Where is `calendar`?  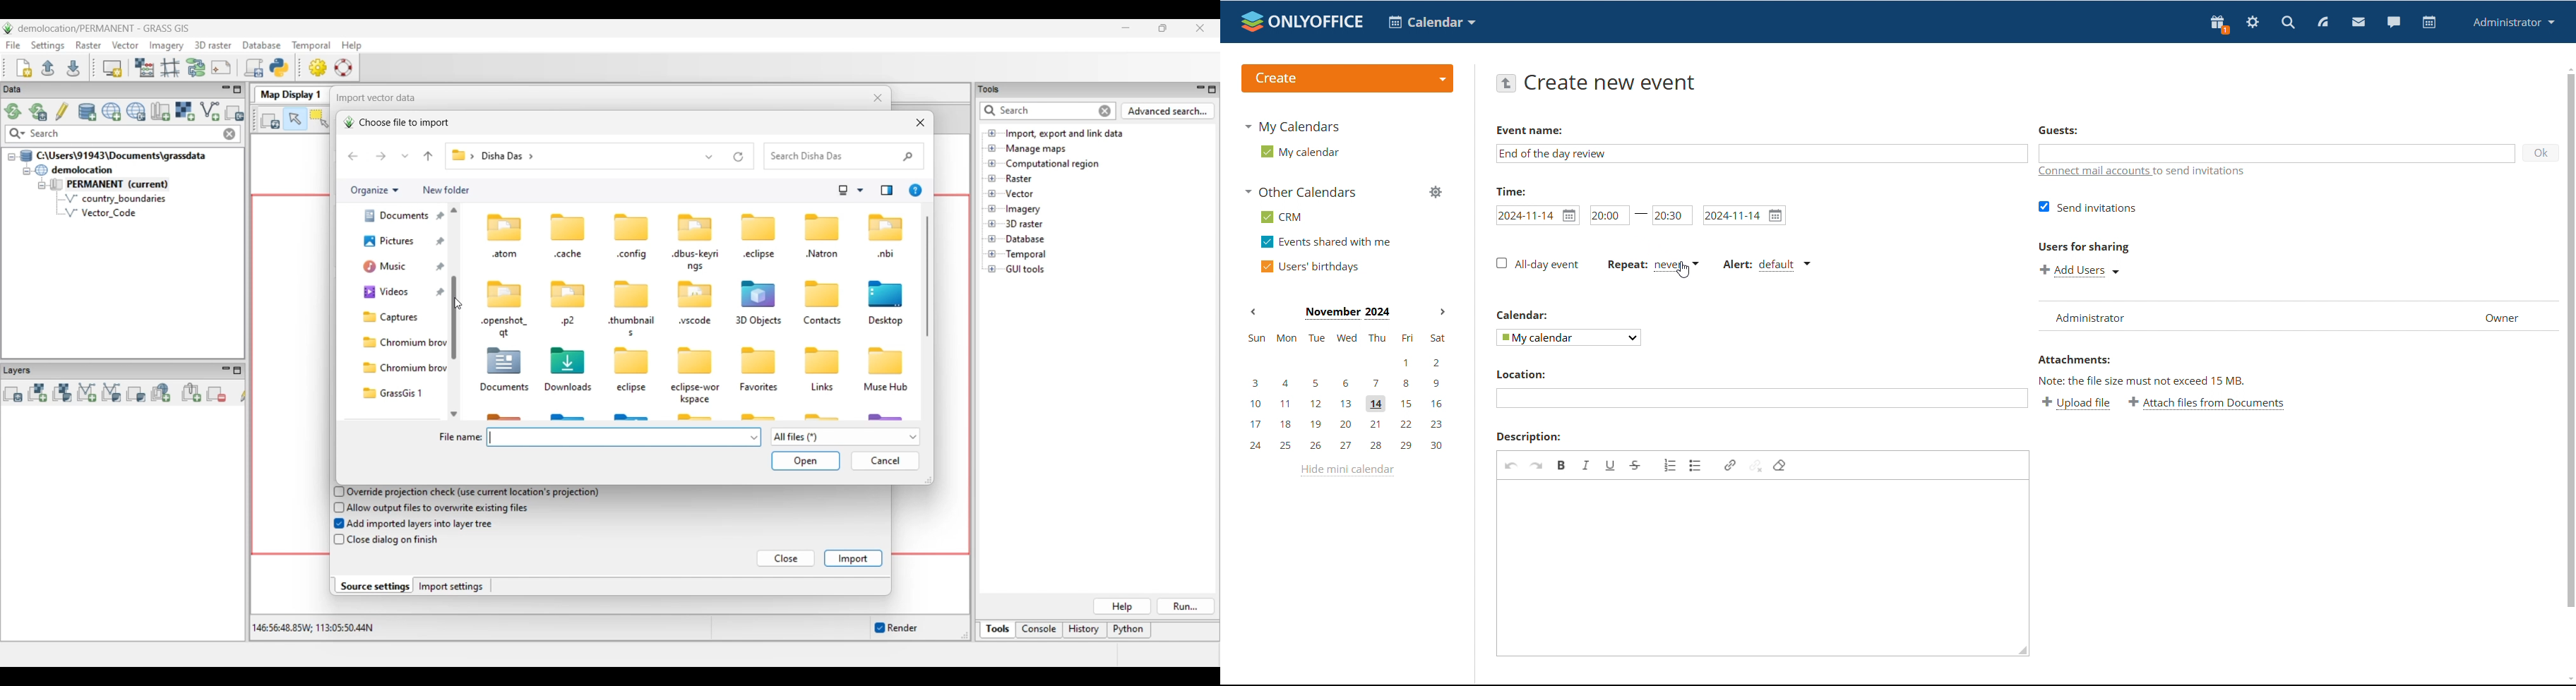
calendar is located at coordinates (1524, 315).